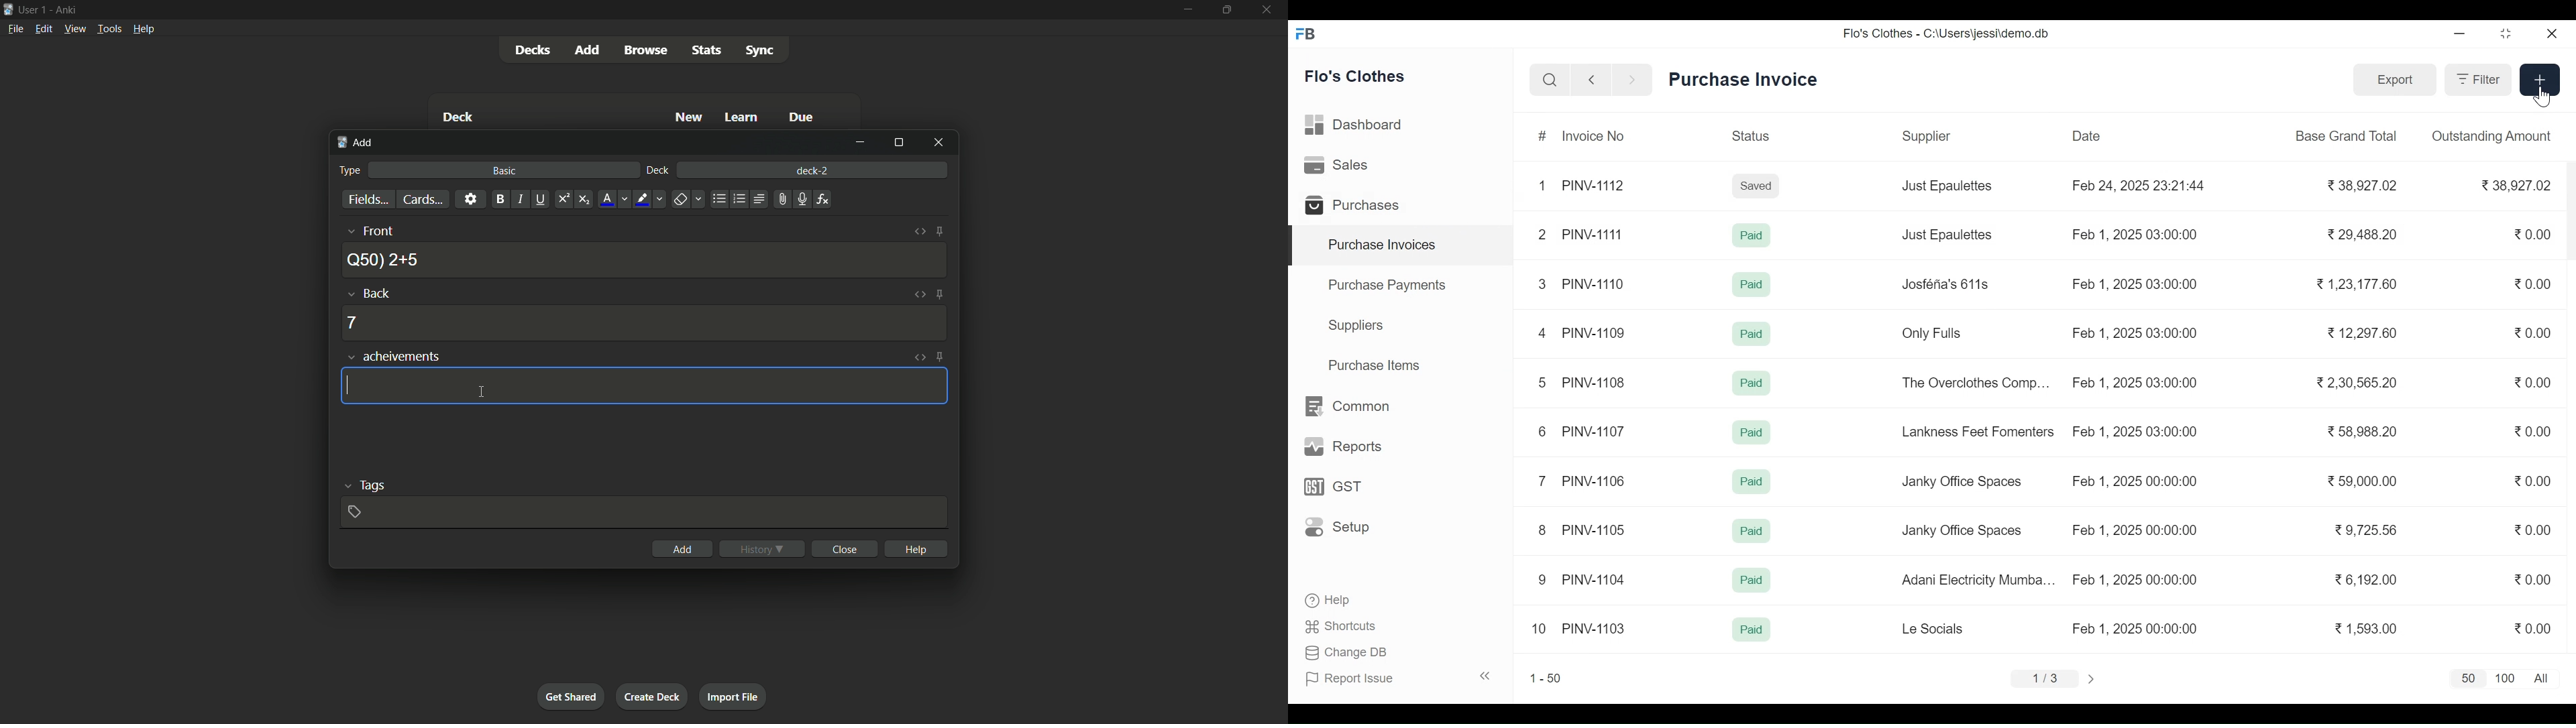  I want to click on deck, so click(657, 171).